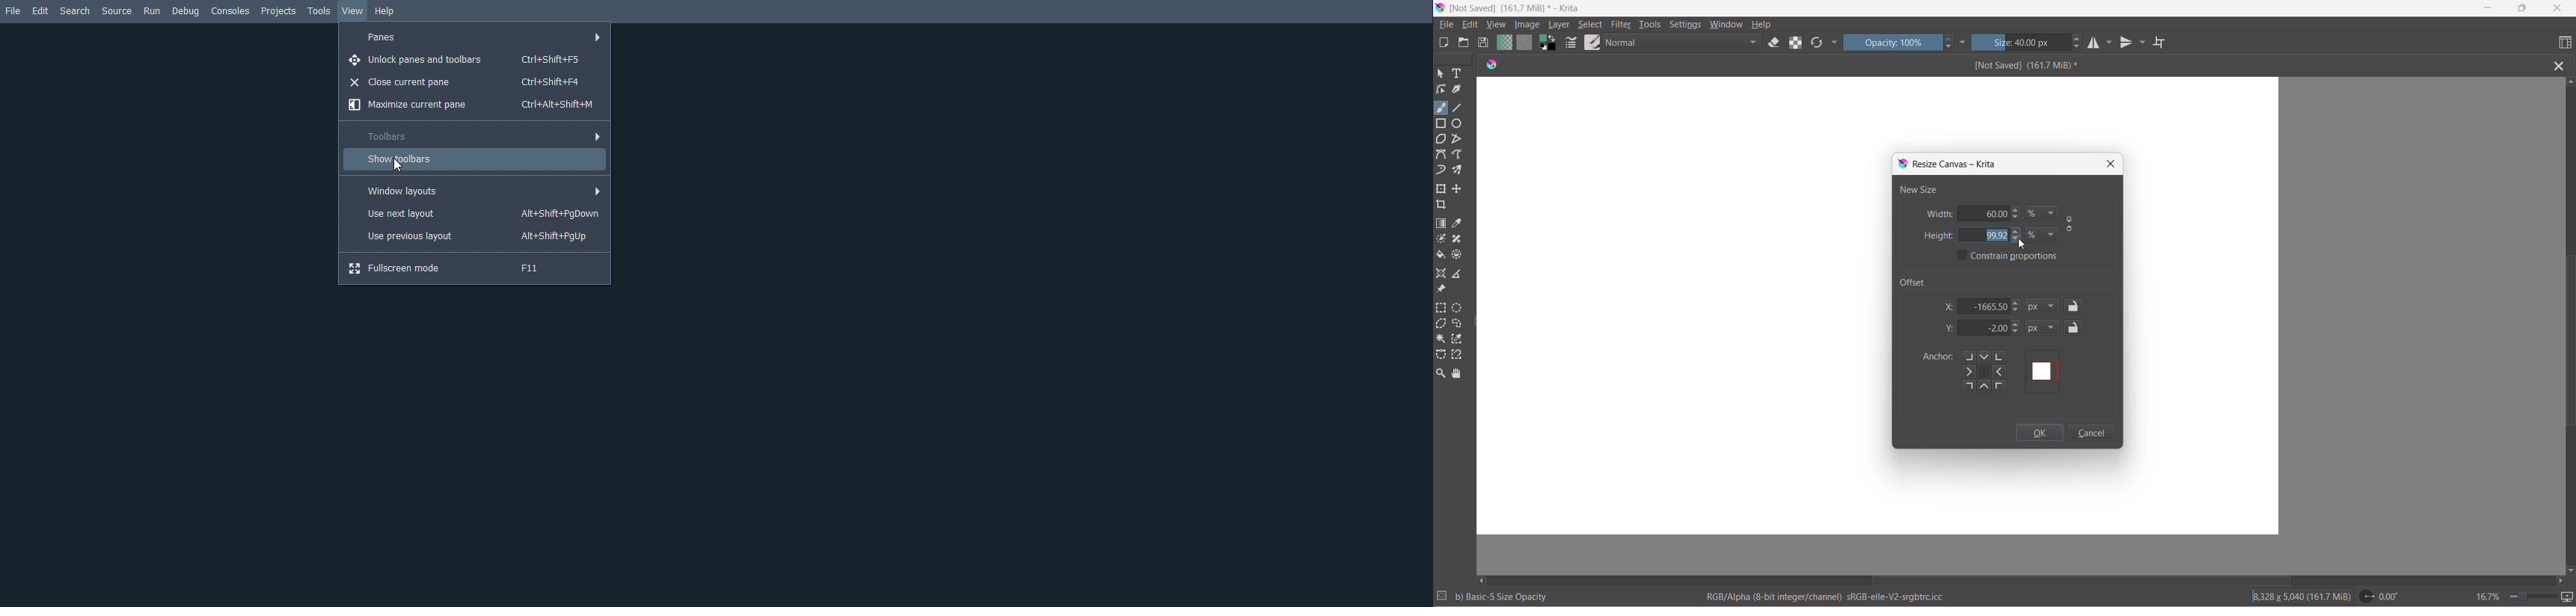 The width and height of the screenshot is (2576, 616). What do you see at coordinates (1503, 44) in the screenshot?
I see `fill gradient ` at bounding box center [1503, 44].